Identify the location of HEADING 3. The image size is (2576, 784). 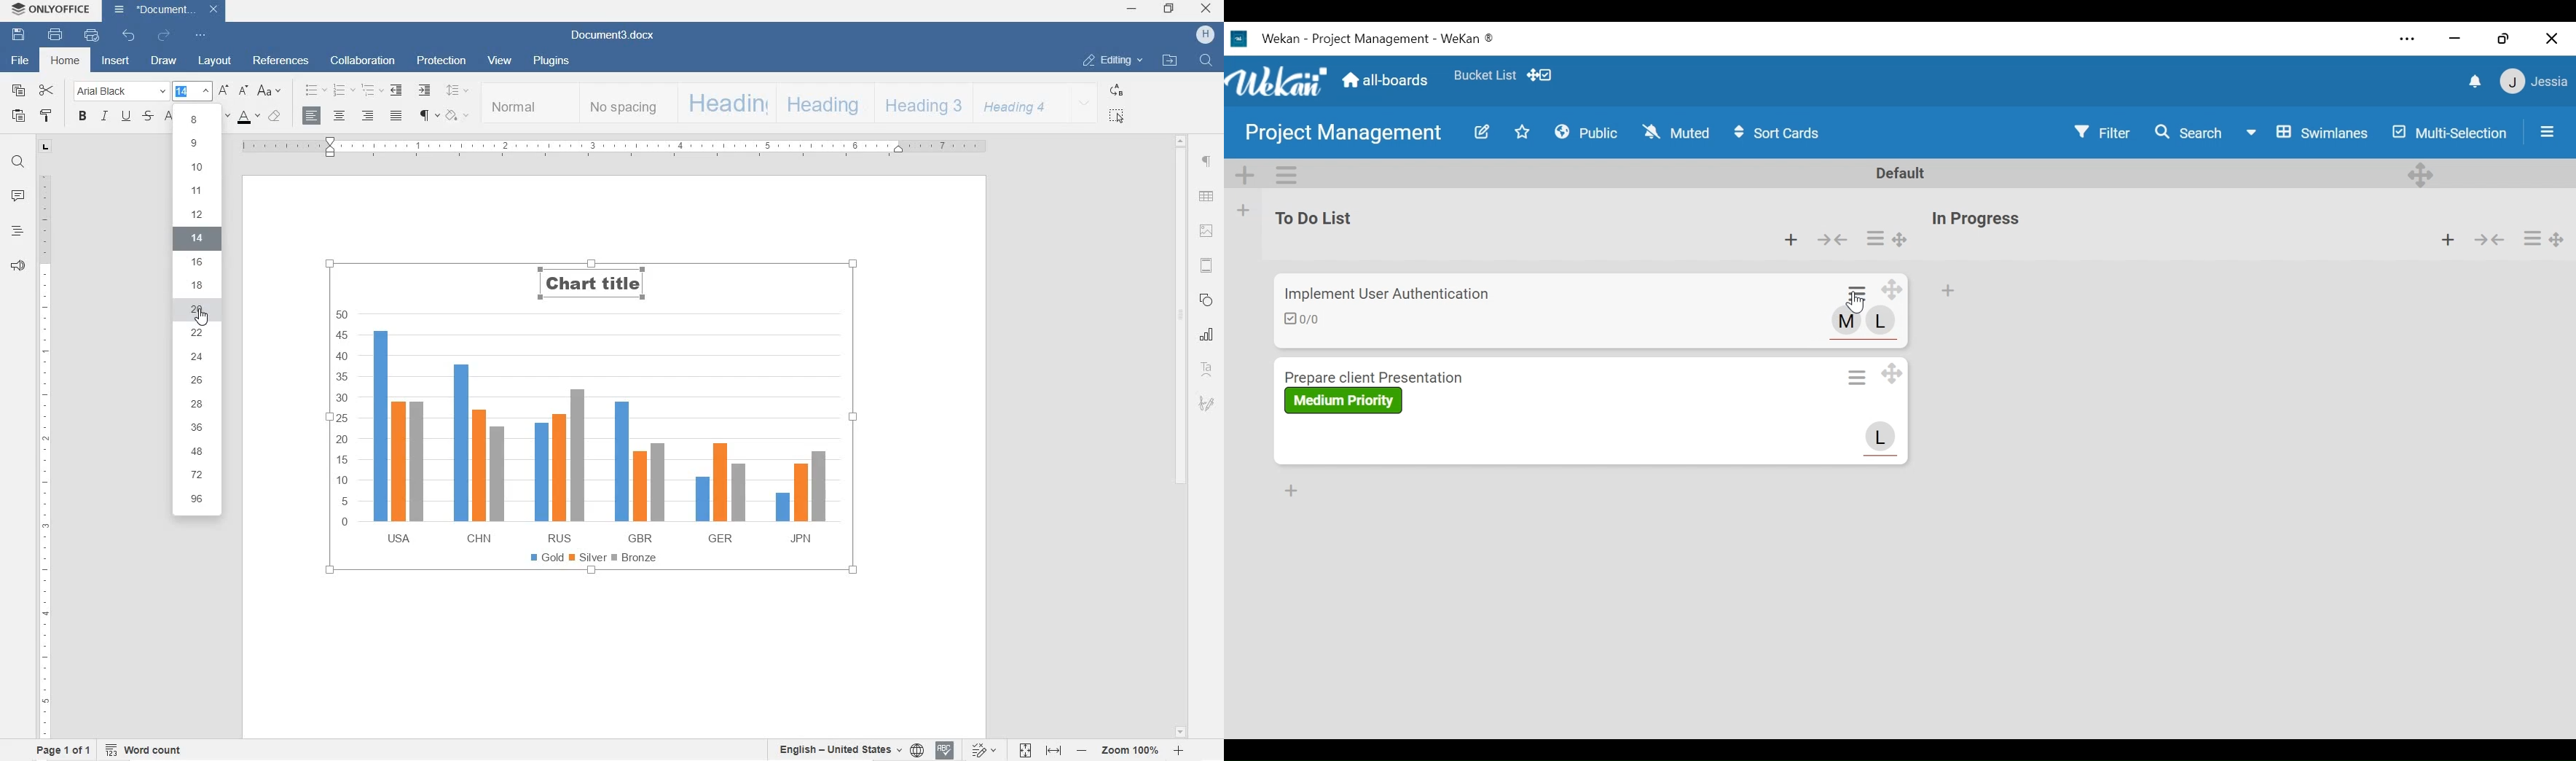
(921, 104).